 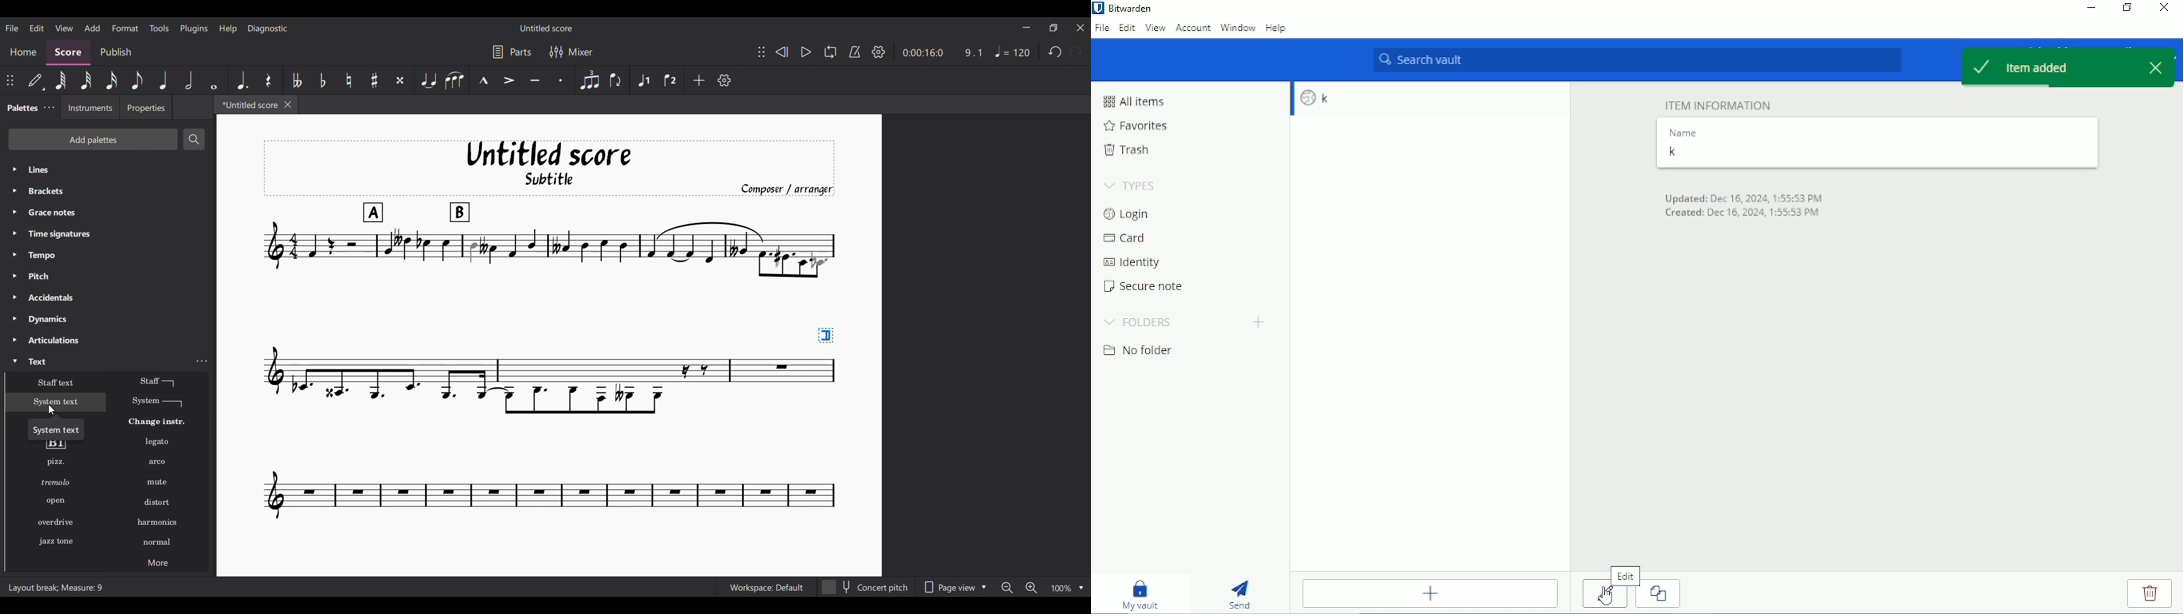 I want to click on Distort, so click(x=157, y=503).